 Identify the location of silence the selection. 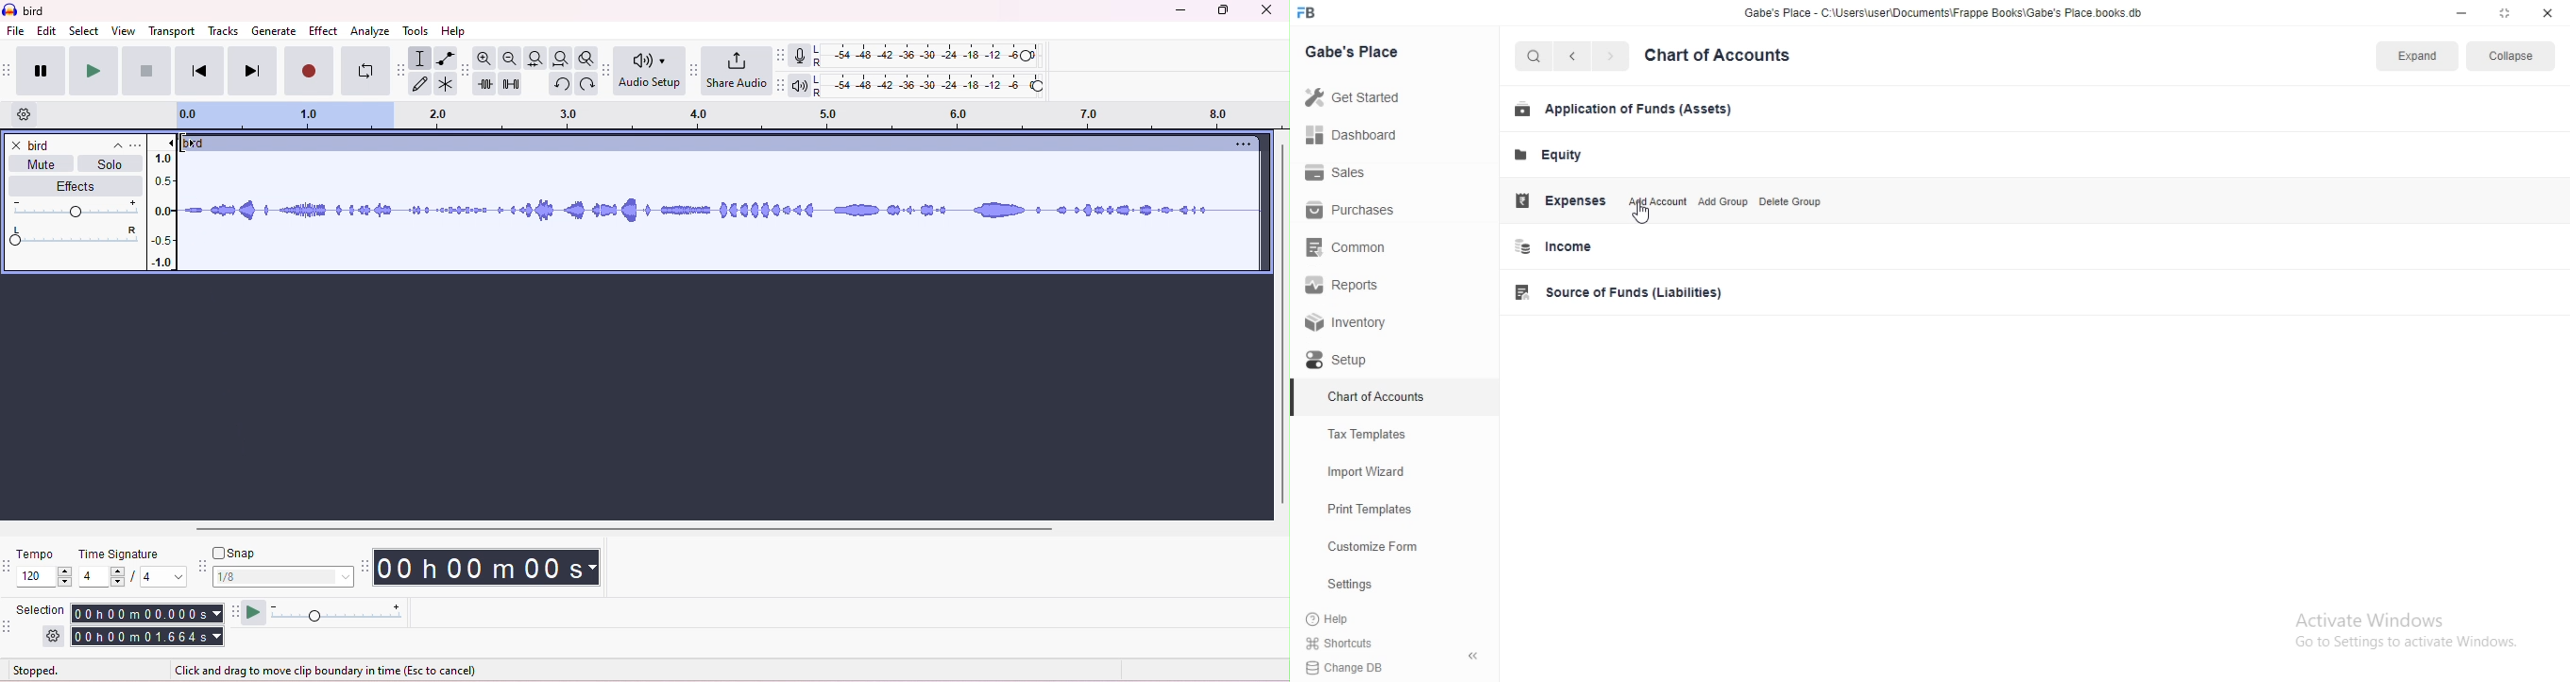
(511, 85).